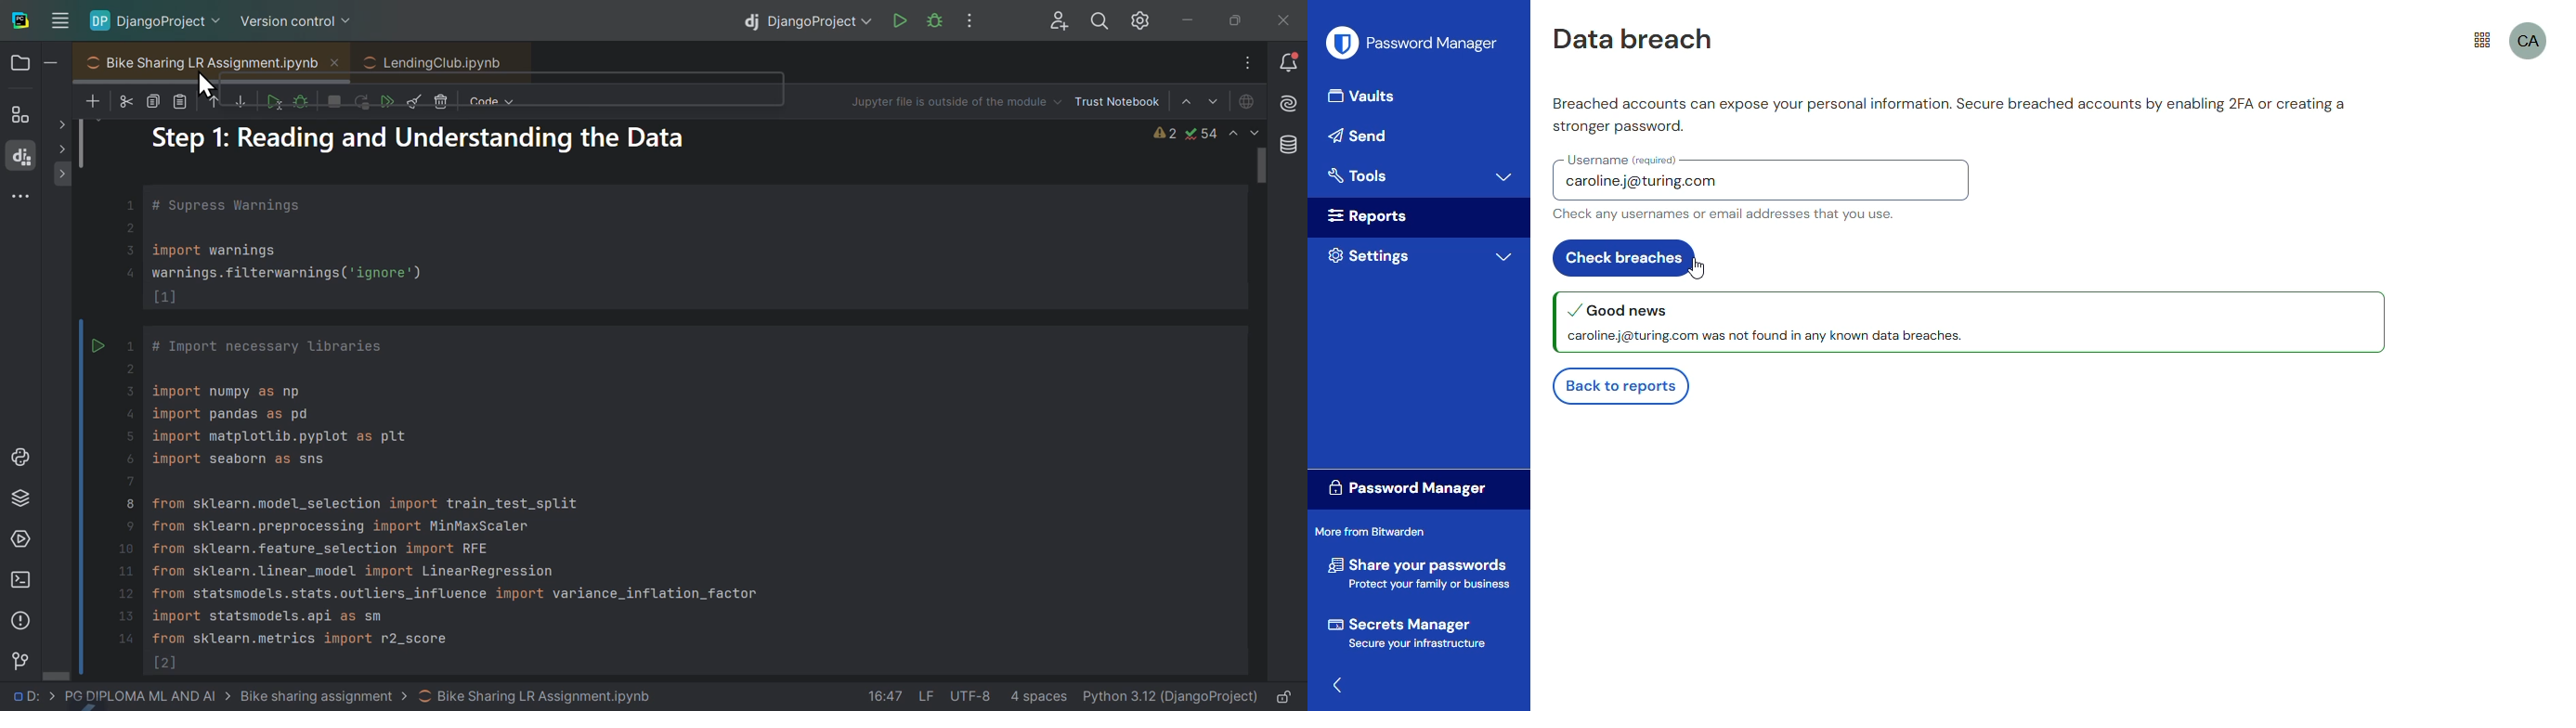  Describe the element at coordinates (1433, 43) in the screenshot. I see `password manager` at that location.